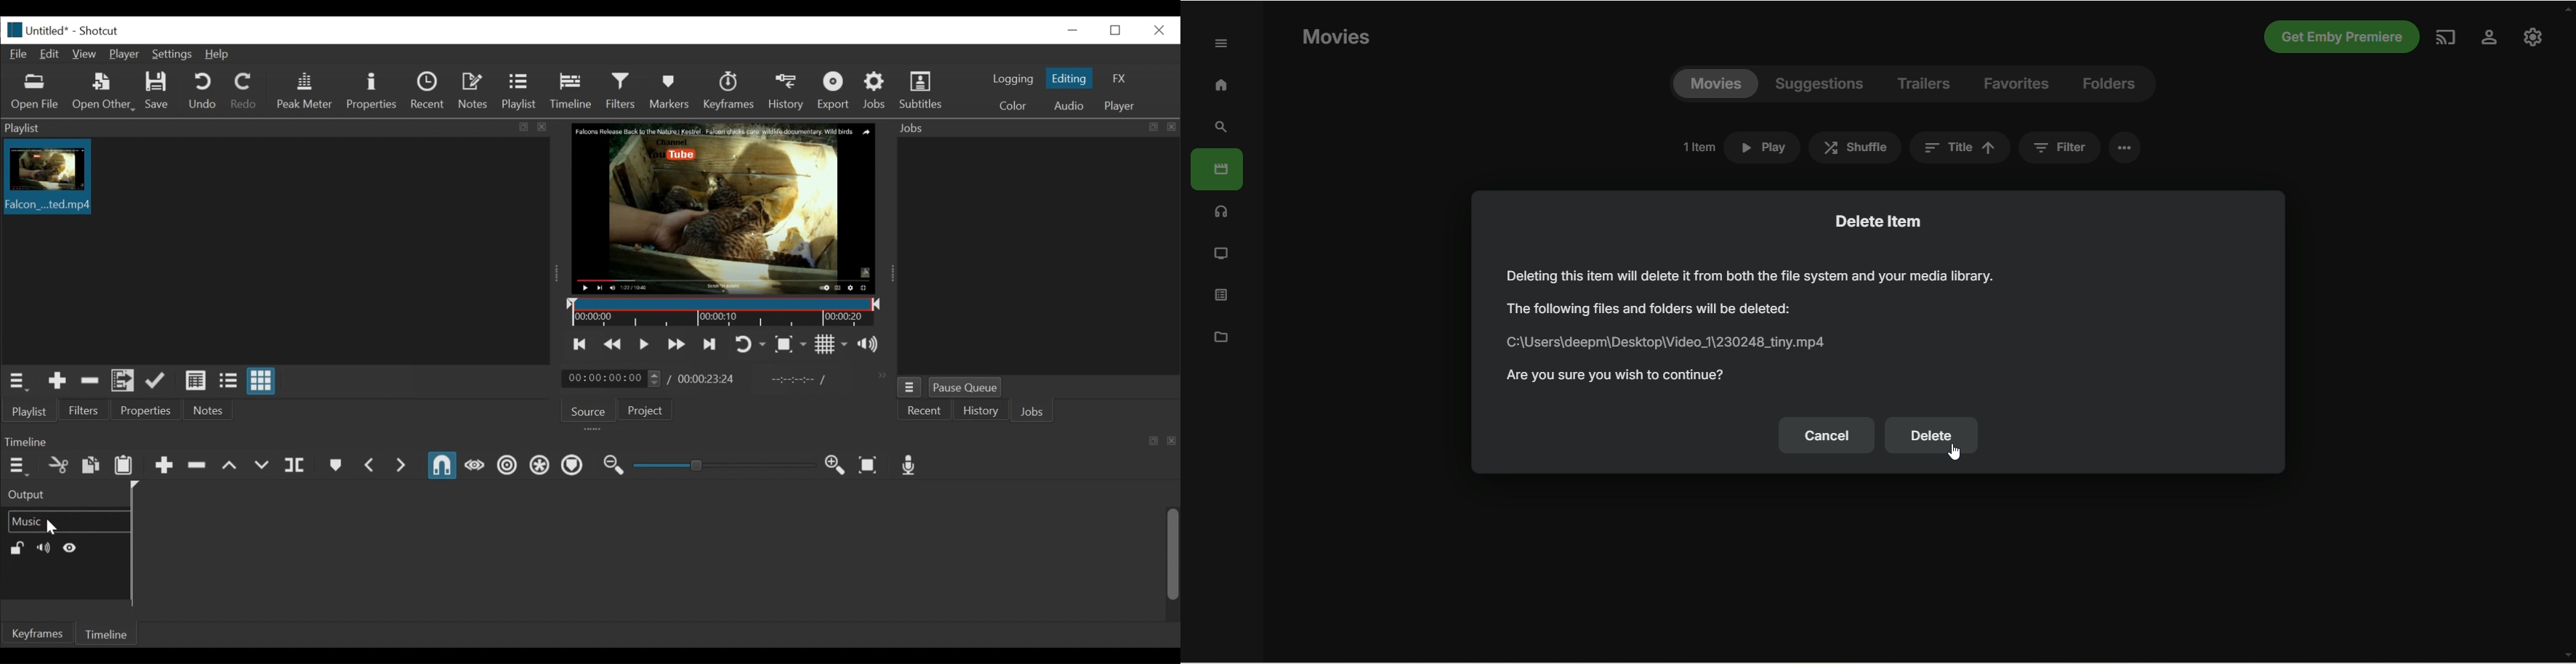 Image resolution: width=2576 pixels, height=672 pixels. I want to click on delete item, so click(1880, 220).